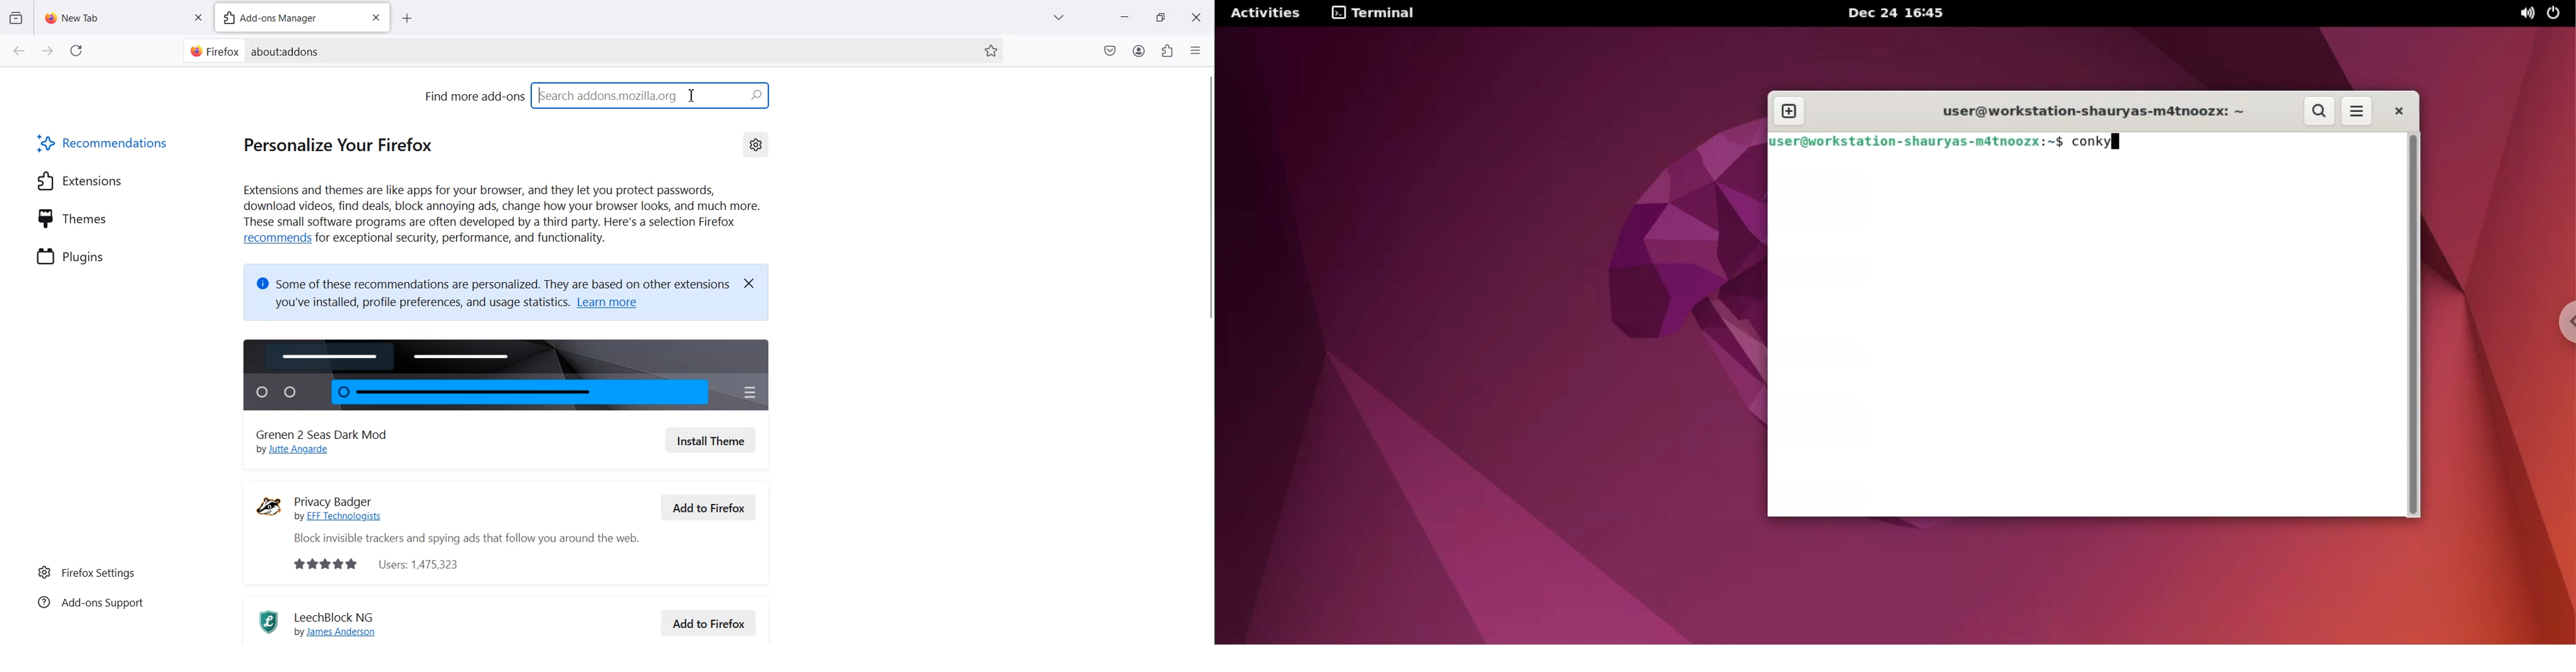 This screenshot has height=672, width=2576. What do you see at coordinates (459, 539) in the screenshot?
I see `Block invisible trackers and spying ads that follow you around the web.` at bounding box center [459, 539].